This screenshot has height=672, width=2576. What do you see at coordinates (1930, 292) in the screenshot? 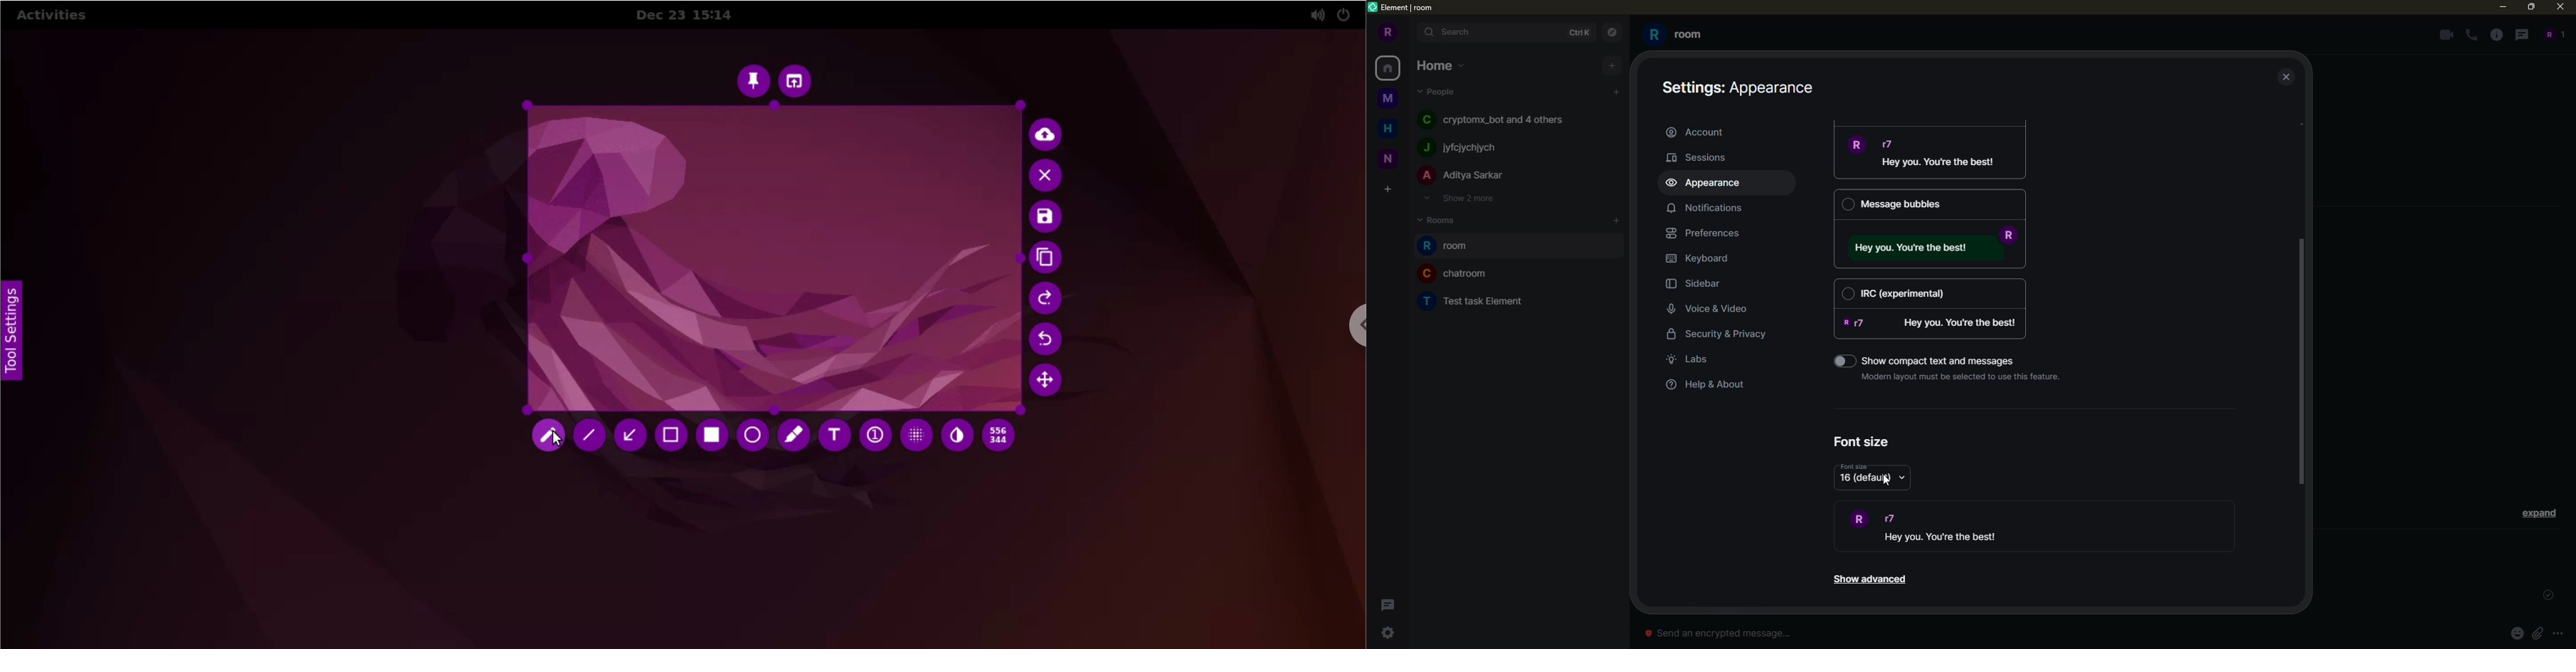
I see `IRC (experimental)` at bounding box center [1930, 292].